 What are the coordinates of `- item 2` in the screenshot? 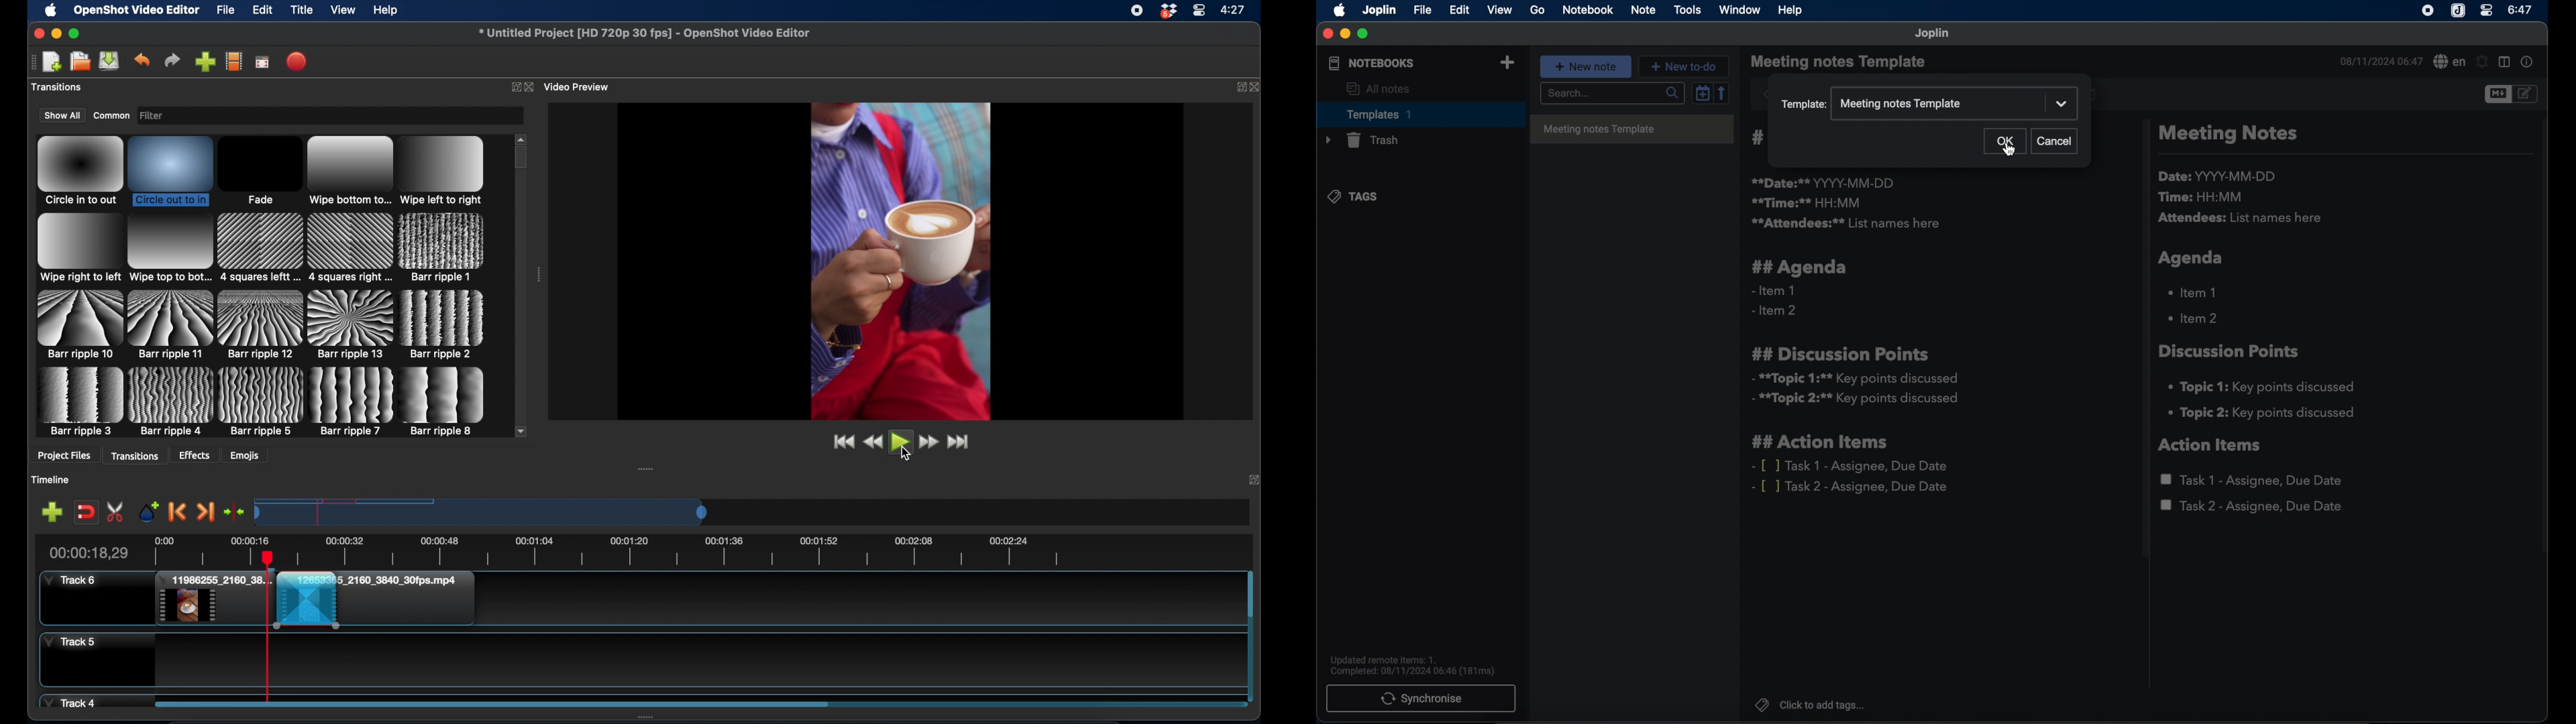 It's located at (1775, 311).